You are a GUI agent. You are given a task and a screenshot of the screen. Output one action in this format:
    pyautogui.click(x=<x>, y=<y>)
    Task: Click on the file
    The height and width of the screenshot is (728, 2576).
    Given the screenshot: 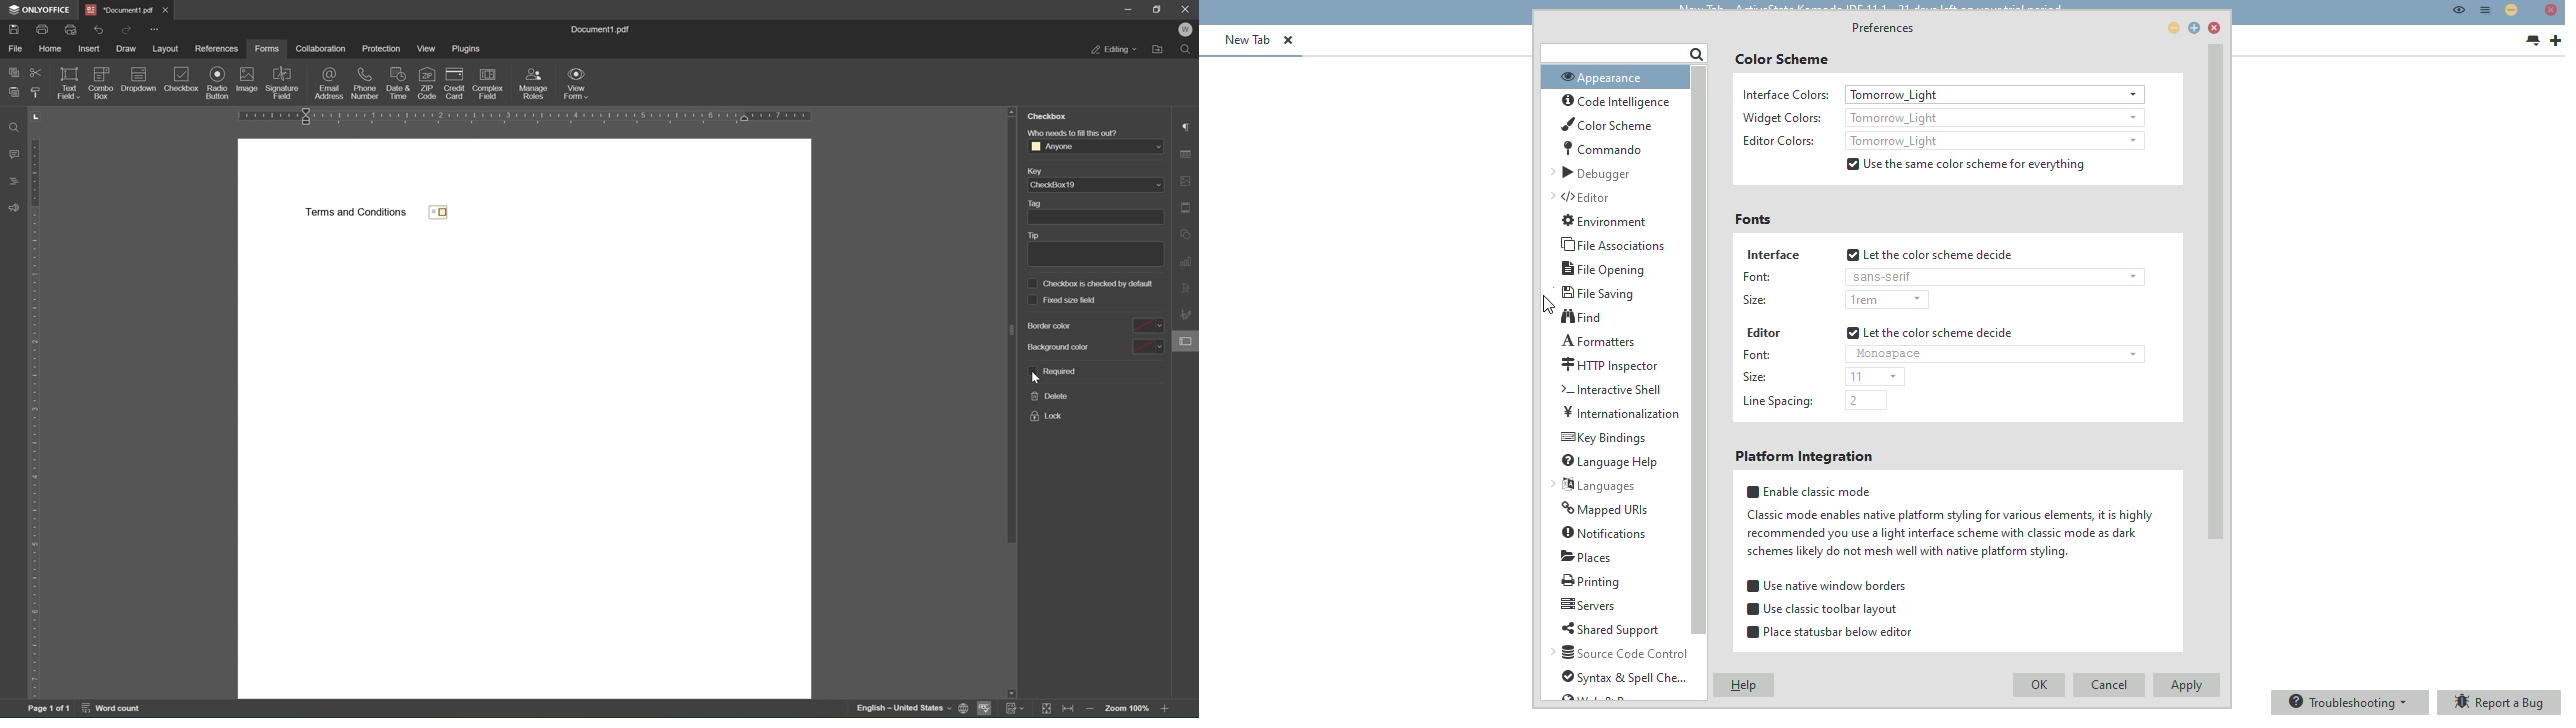 What is the action you would take?
    pyautogui.click(x=17, y=48)
    